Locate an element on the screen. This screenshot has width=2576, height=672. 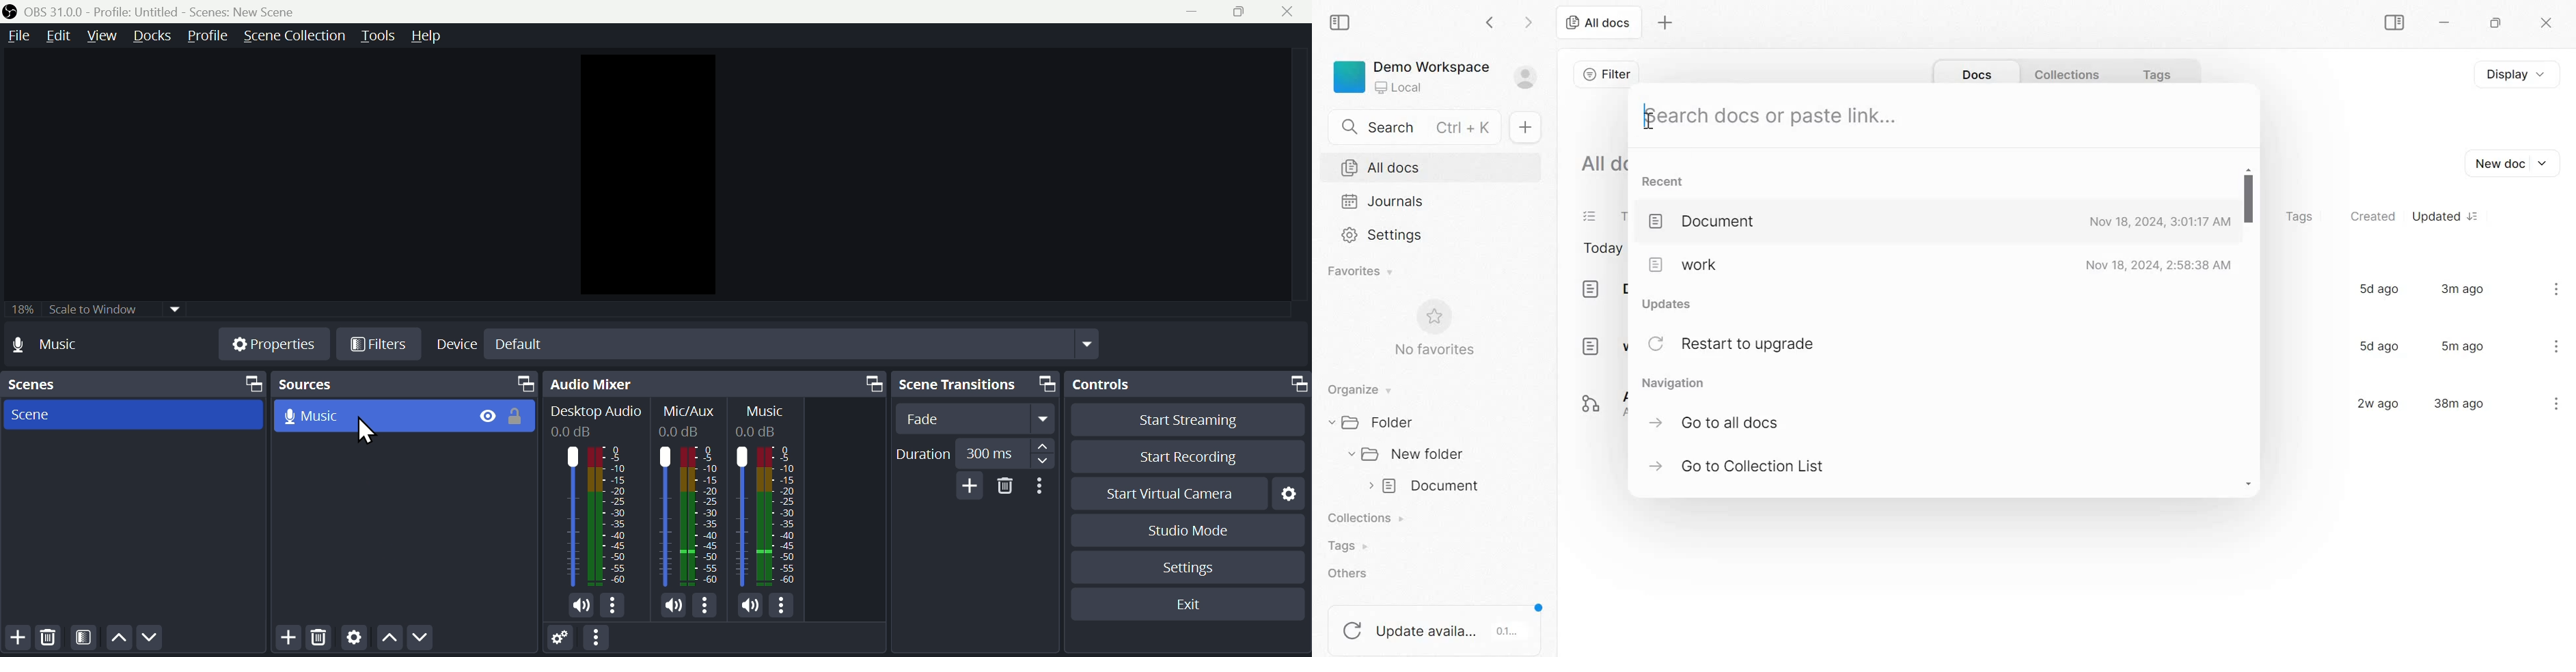
Today . 3 is located at coordinates (1603, 250).